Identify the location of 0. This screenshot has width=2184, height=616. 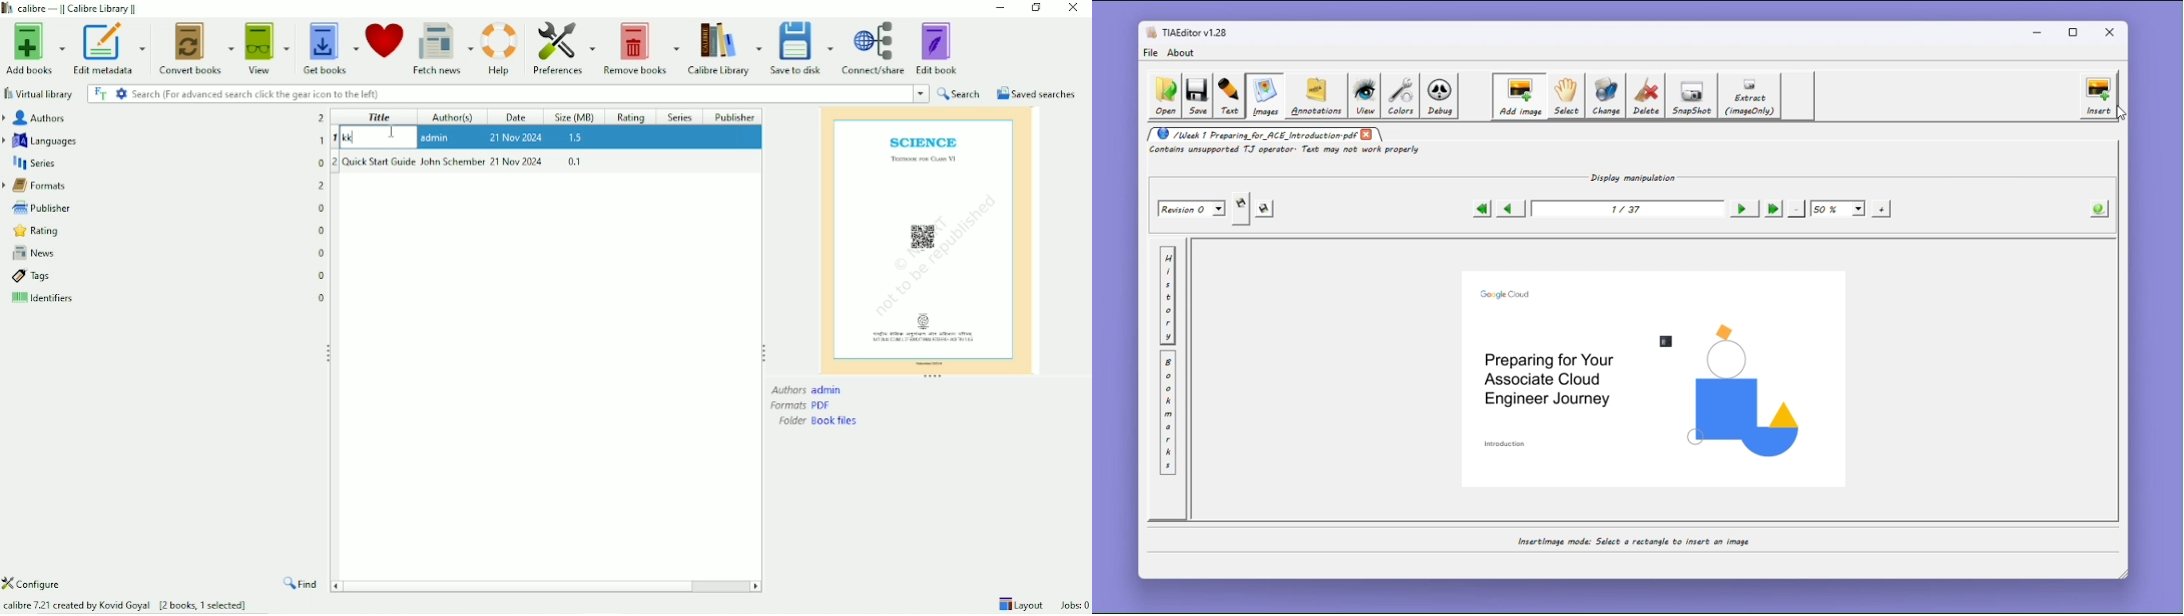
(322, 232).